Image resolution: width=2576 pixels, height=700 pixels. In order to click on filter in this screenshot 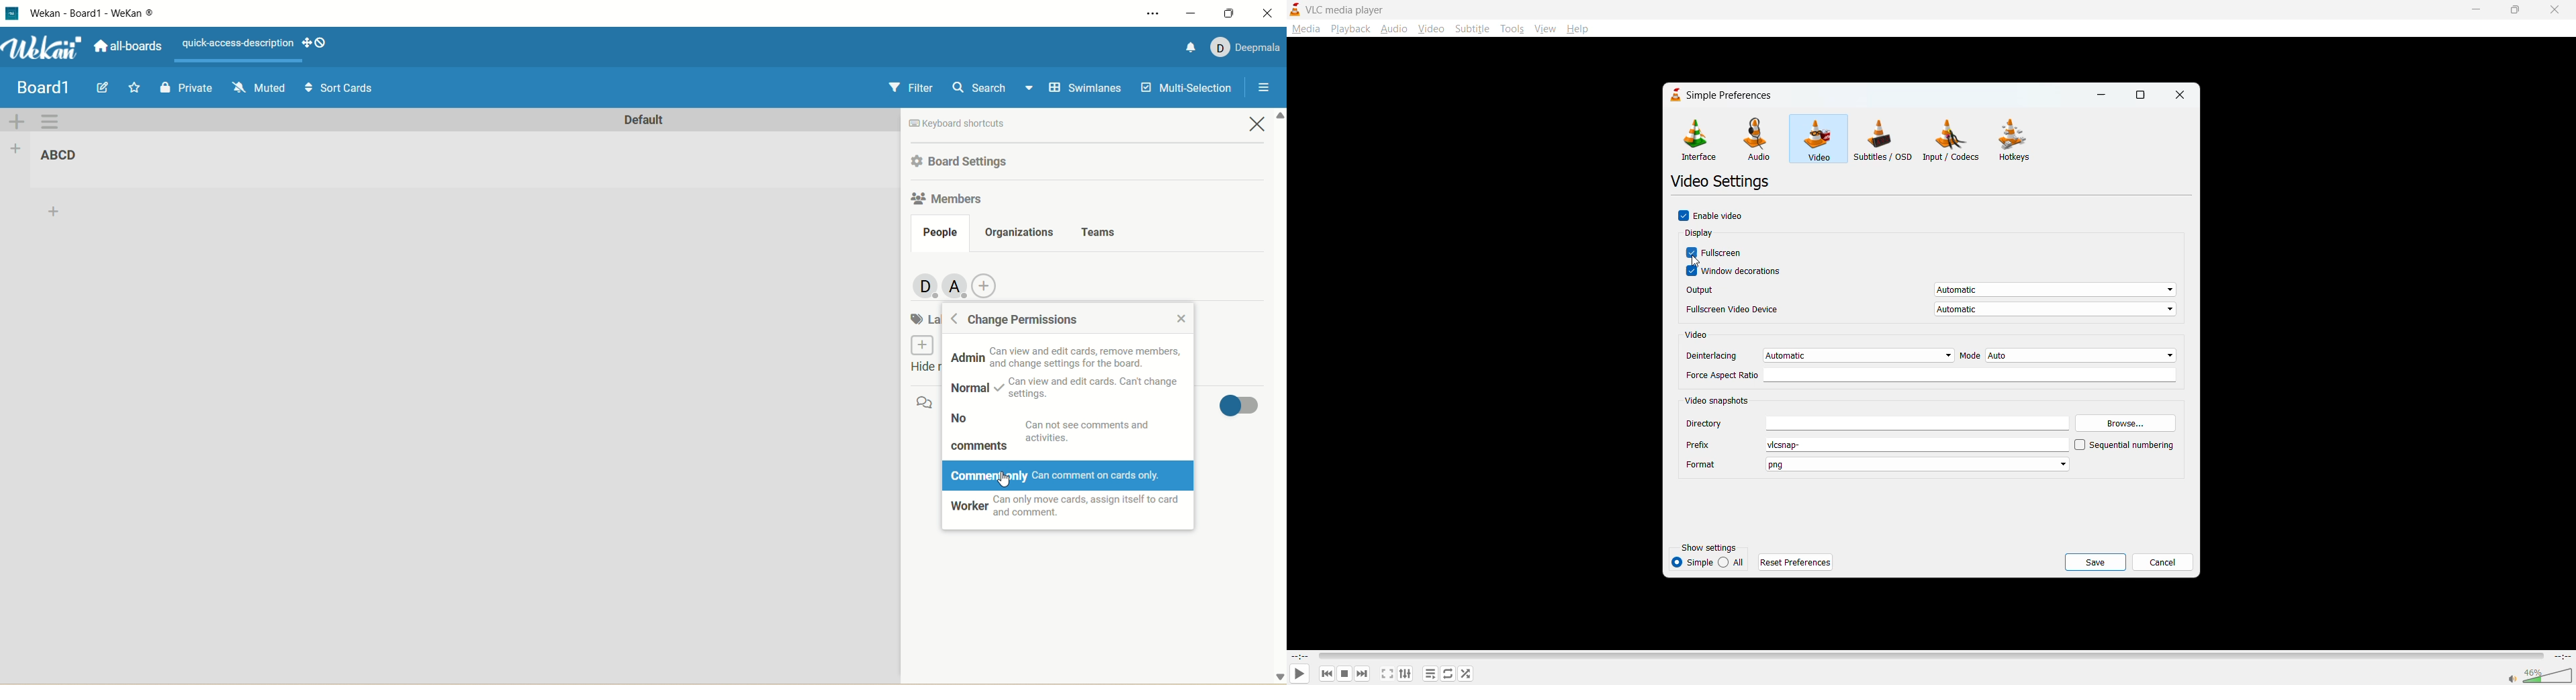, I will do `click(910, 88)`.